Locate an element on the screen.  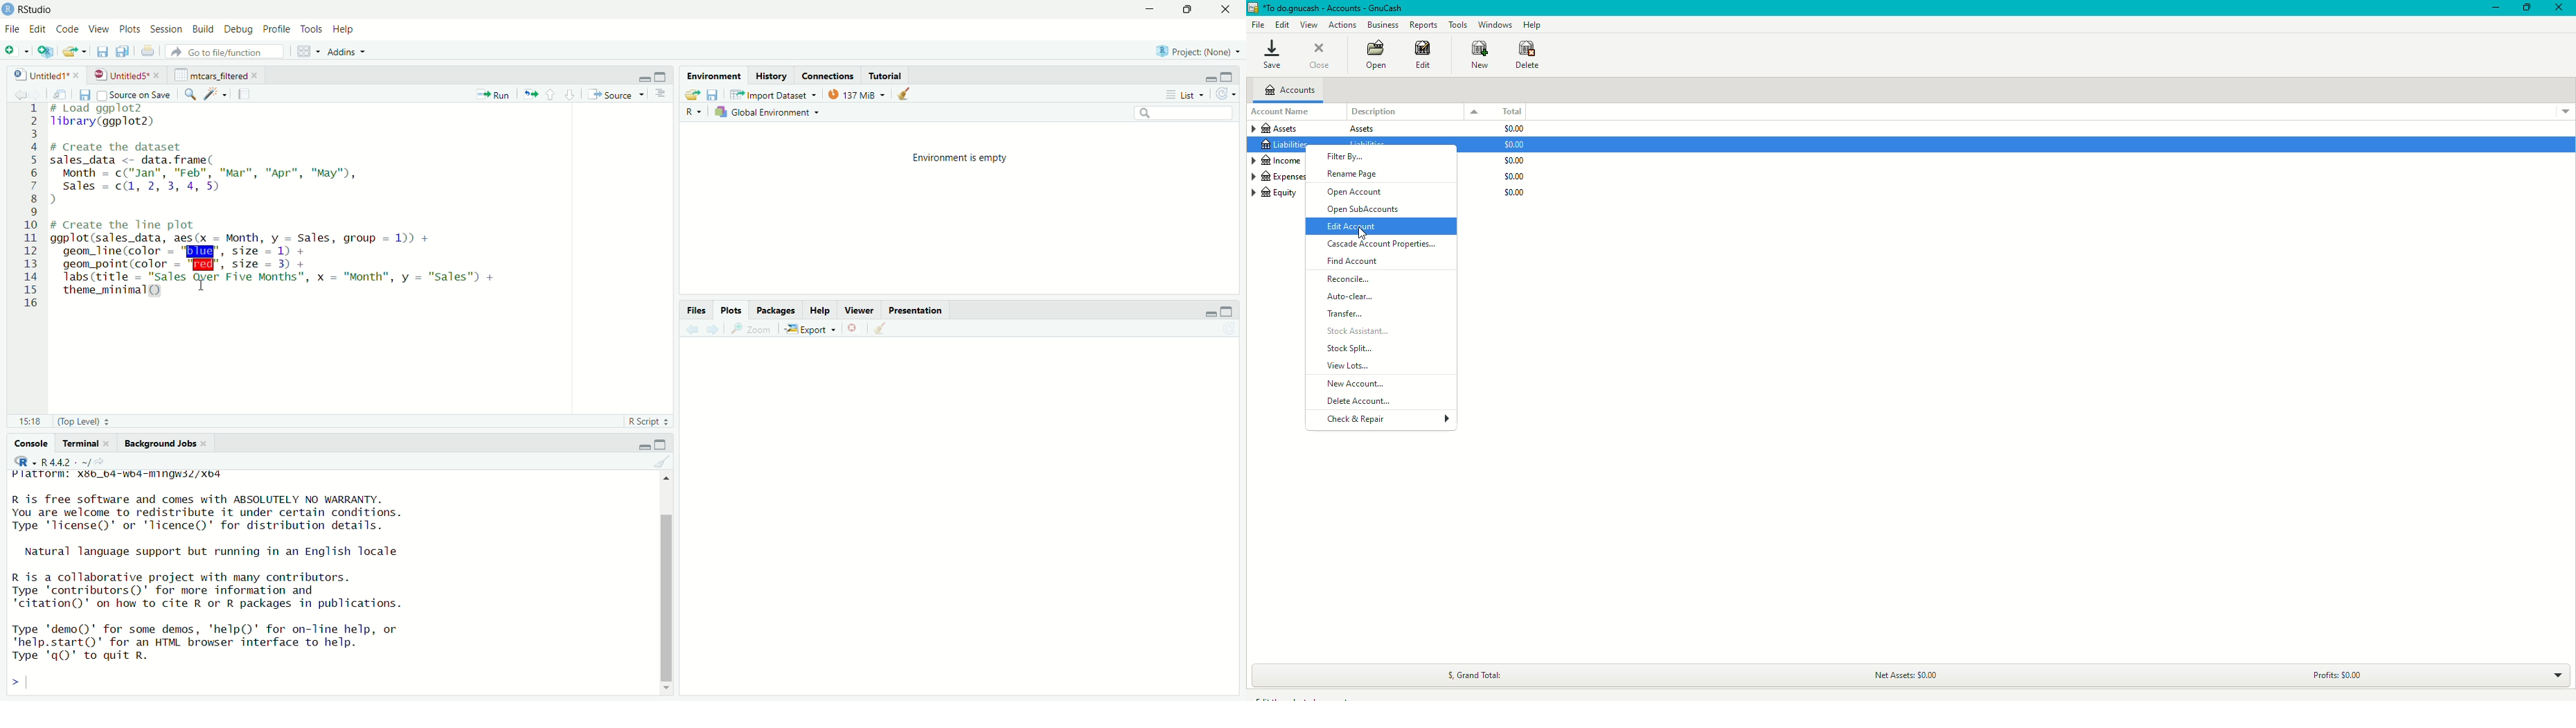
# Load ggplot2 library(ggplot2)# Create the datasetsales_data <- data.frame(Month - c("Jan", "Feb", "Mar", "Apr", "May"),Sales = c(1, 2, 3, 4, 5))# Create the line plotggplot(sales_data, aes(x = Month, y = Sales, group = 1)) +geom_Tine(color = " ", size = 1) +geom_point (color = " ", size = 3) +labs (title = "sales ayer Five Months", x = "Month", y = "Sales") +theme_minimal() is located at coordinates (280, 203).